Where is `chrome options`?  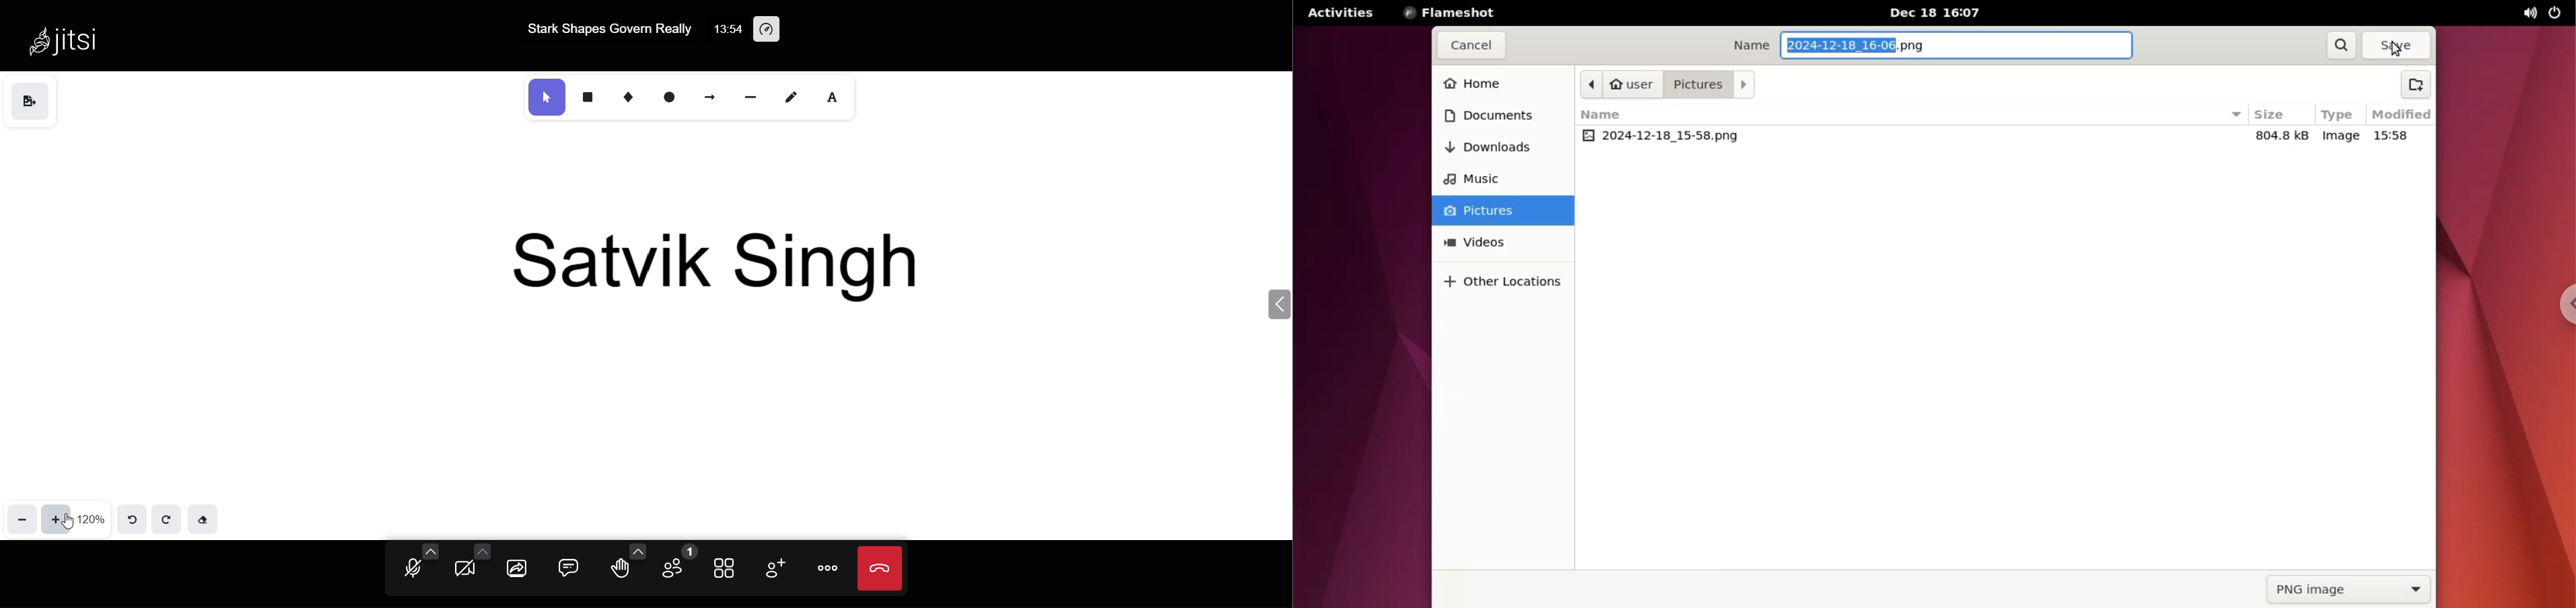
chrome options is located at coordinates (2563, 303).